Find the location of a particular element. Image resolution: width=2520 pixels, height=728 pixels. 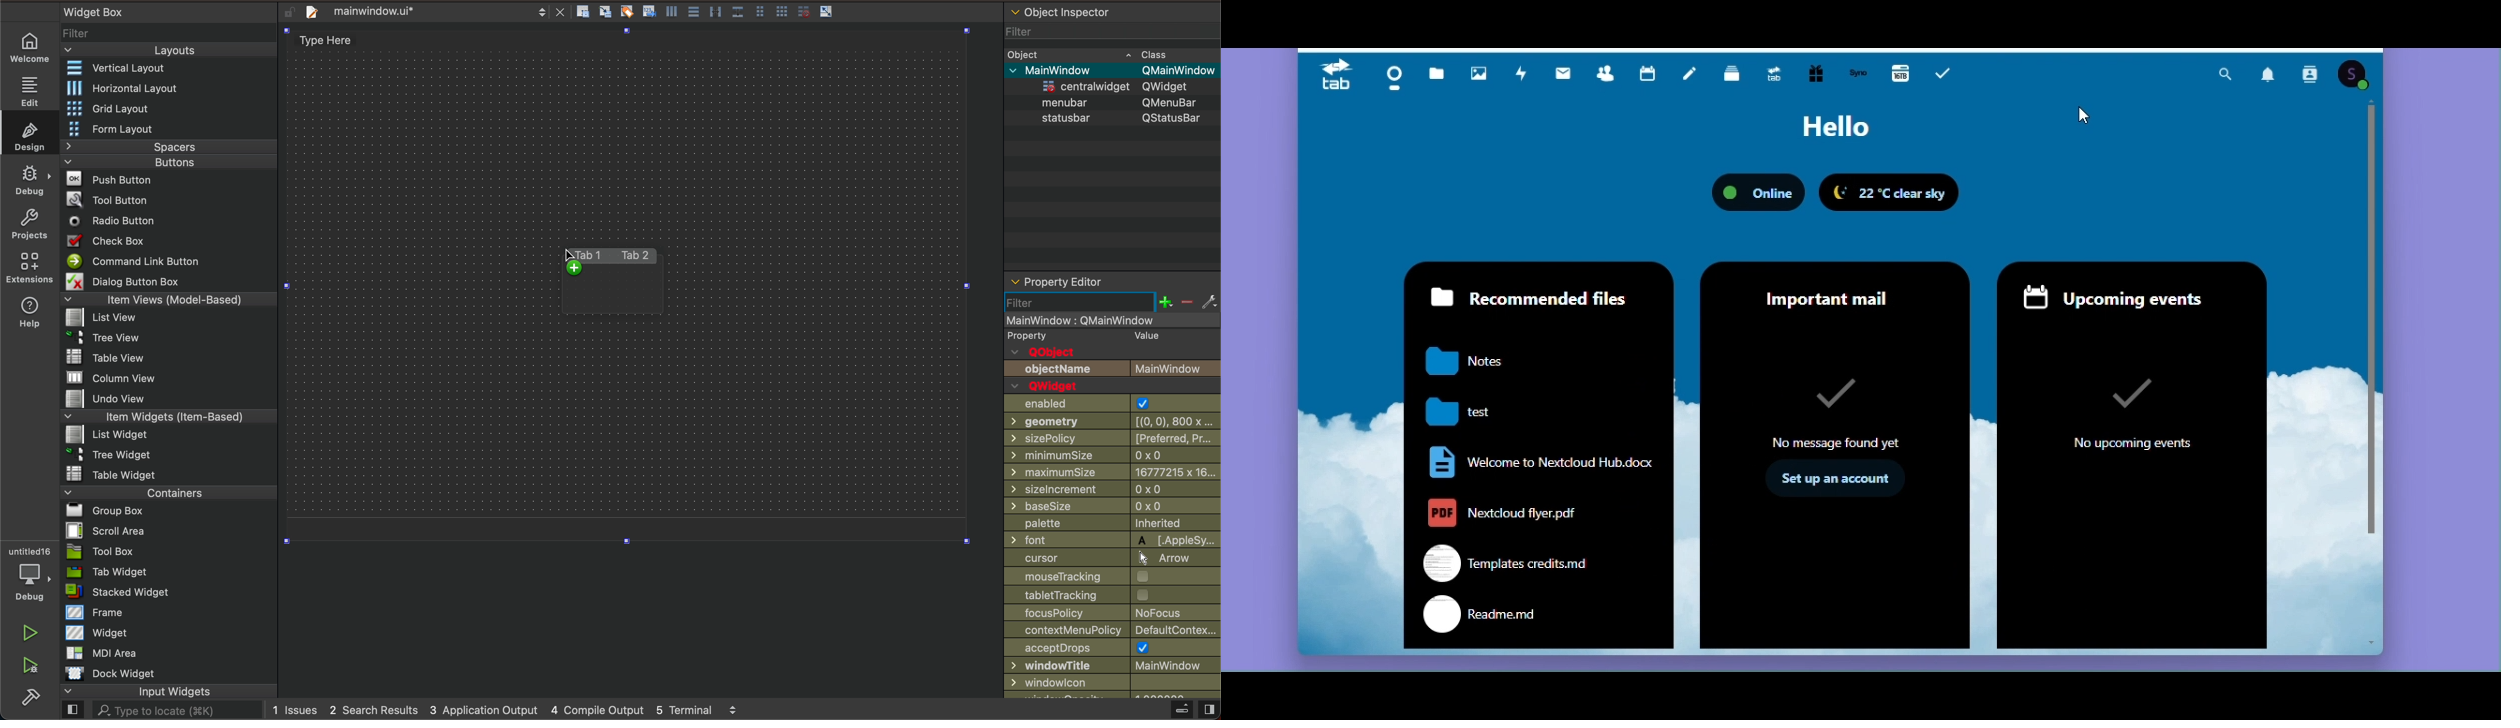

Contacts is located at coordinates (1605, 71).